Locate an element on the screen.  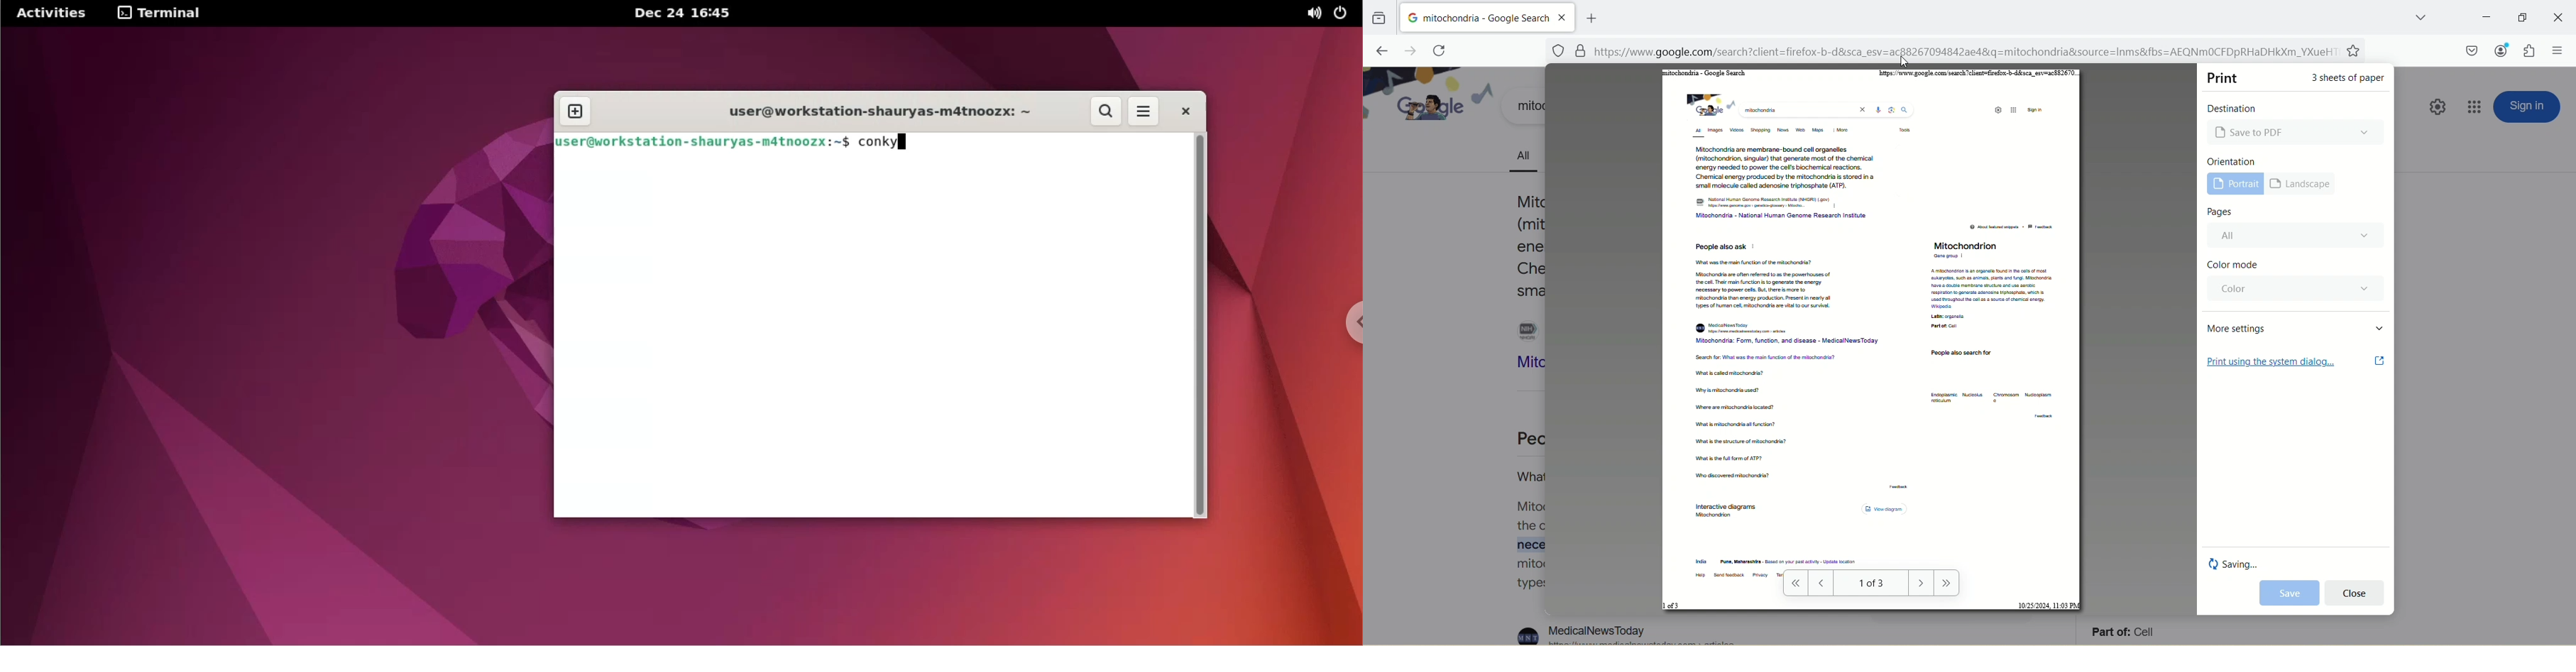
sign in is located at coordinates (2528, 107).